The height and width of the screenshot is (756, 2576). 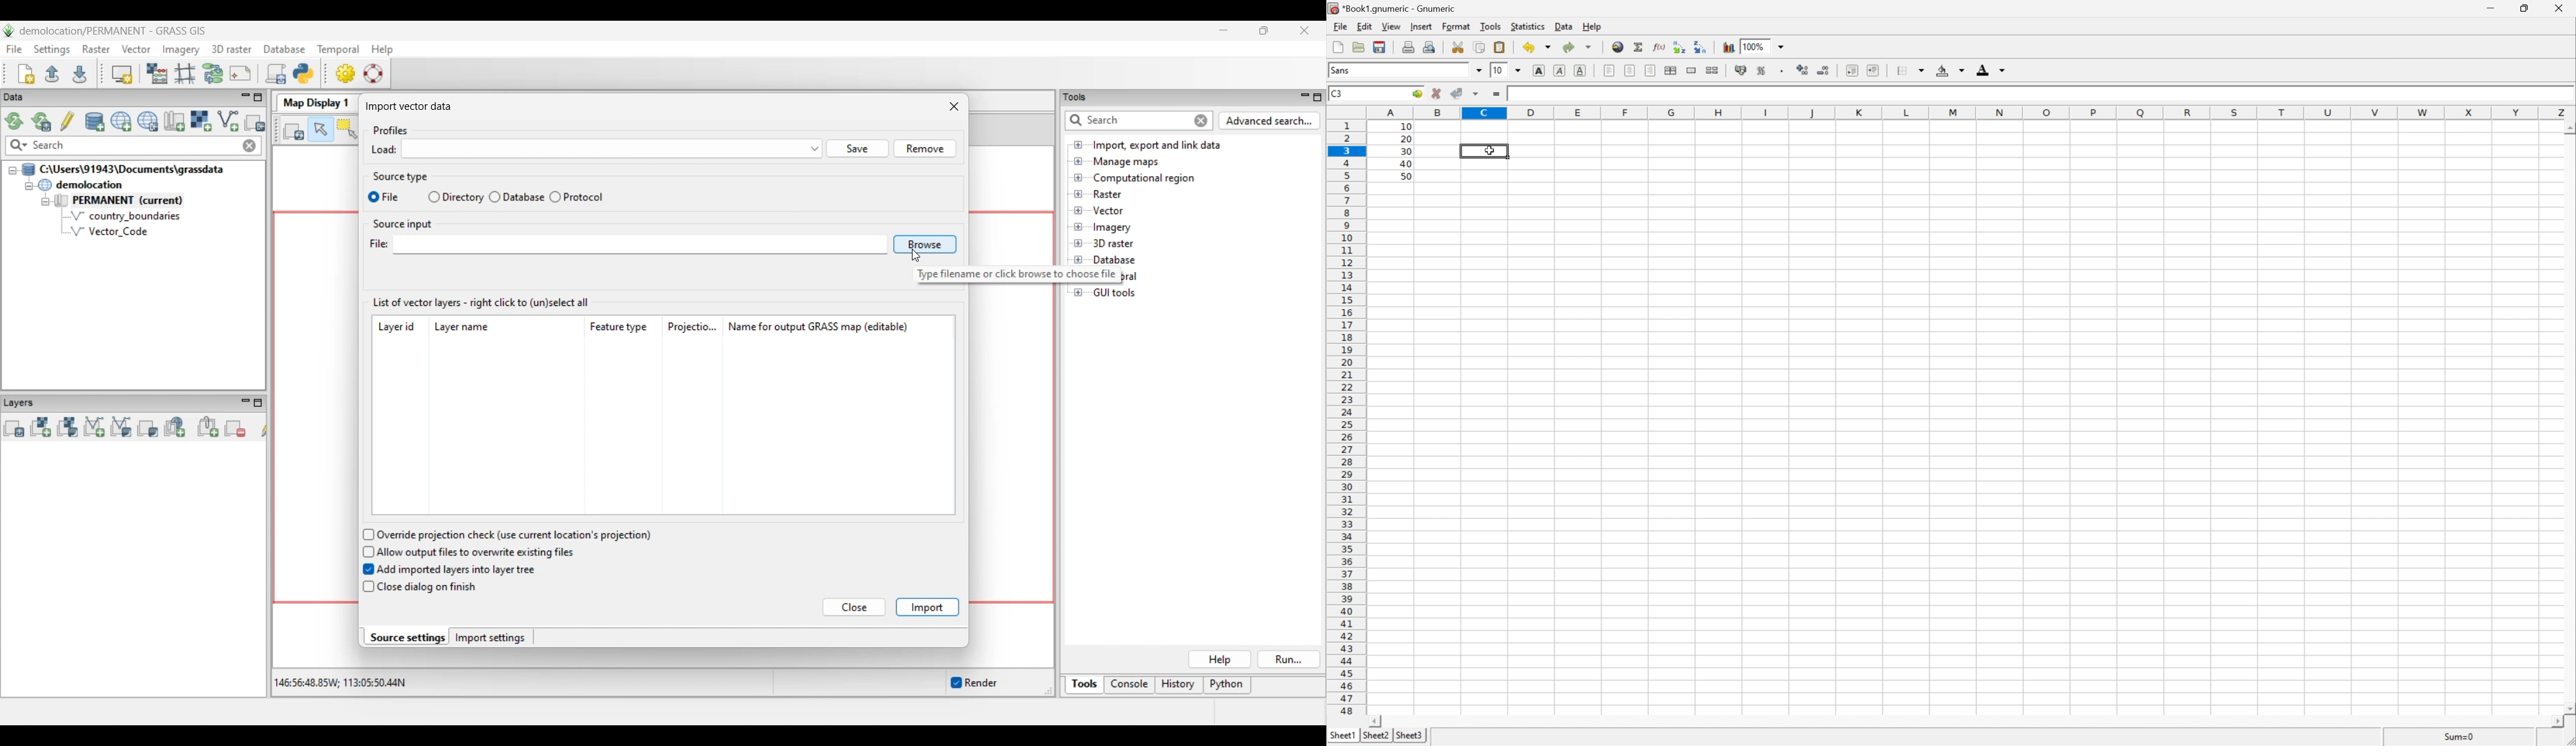 What do you see at coordinates (1412, 734) in the screenshot?
I see `Sheet3` at bounding box center [1412, 734].